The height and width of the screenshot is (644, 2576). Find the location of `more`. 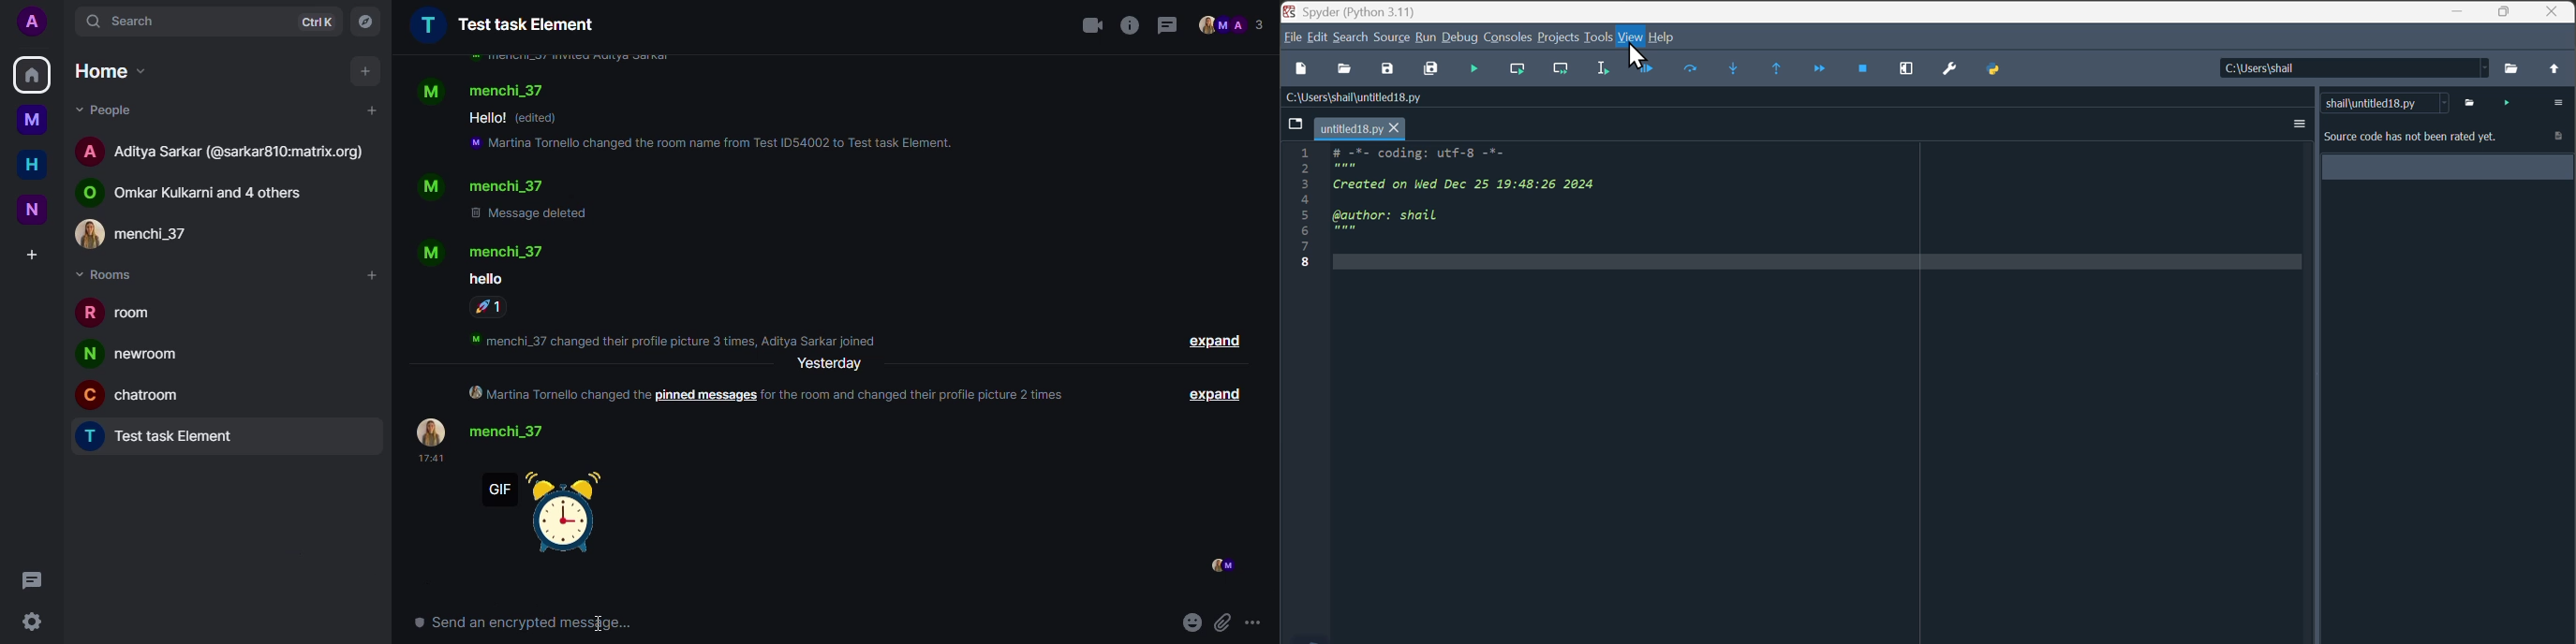

more is located at coordinates (1255, 622).